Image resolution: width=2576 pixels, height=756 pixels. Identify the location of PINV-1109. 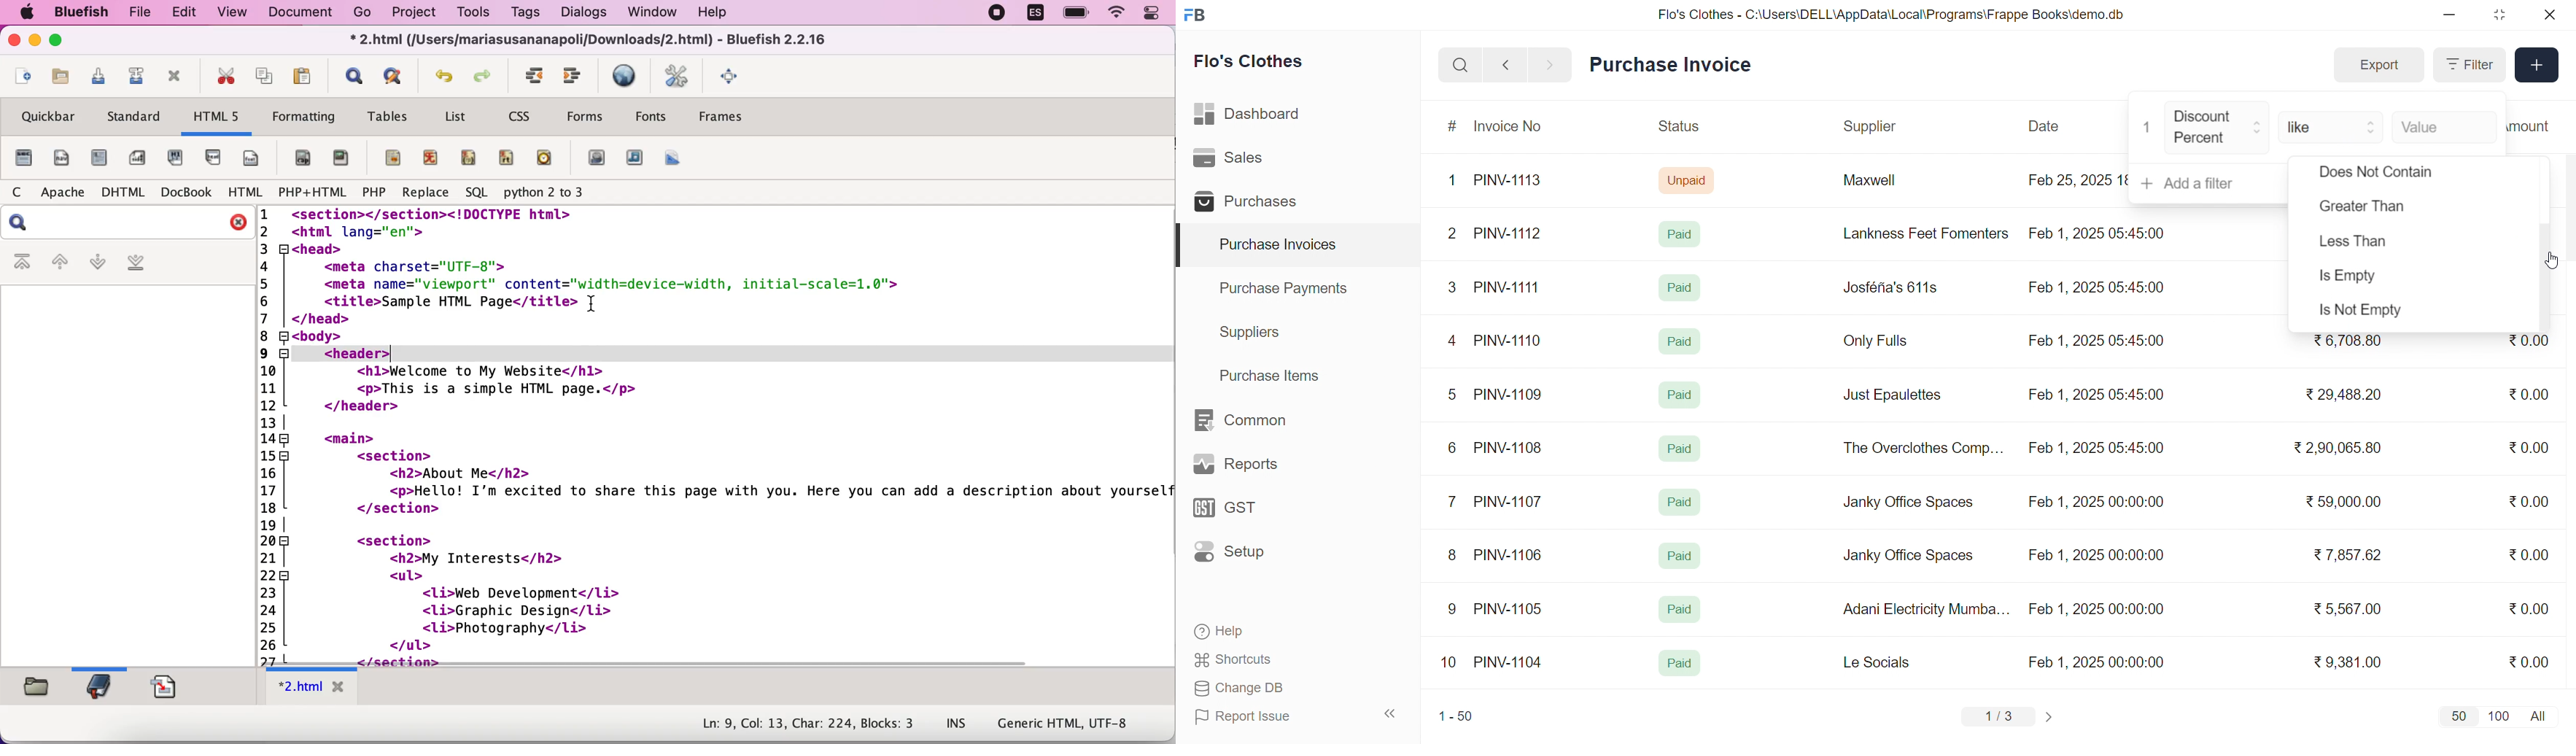
(1510, 394).